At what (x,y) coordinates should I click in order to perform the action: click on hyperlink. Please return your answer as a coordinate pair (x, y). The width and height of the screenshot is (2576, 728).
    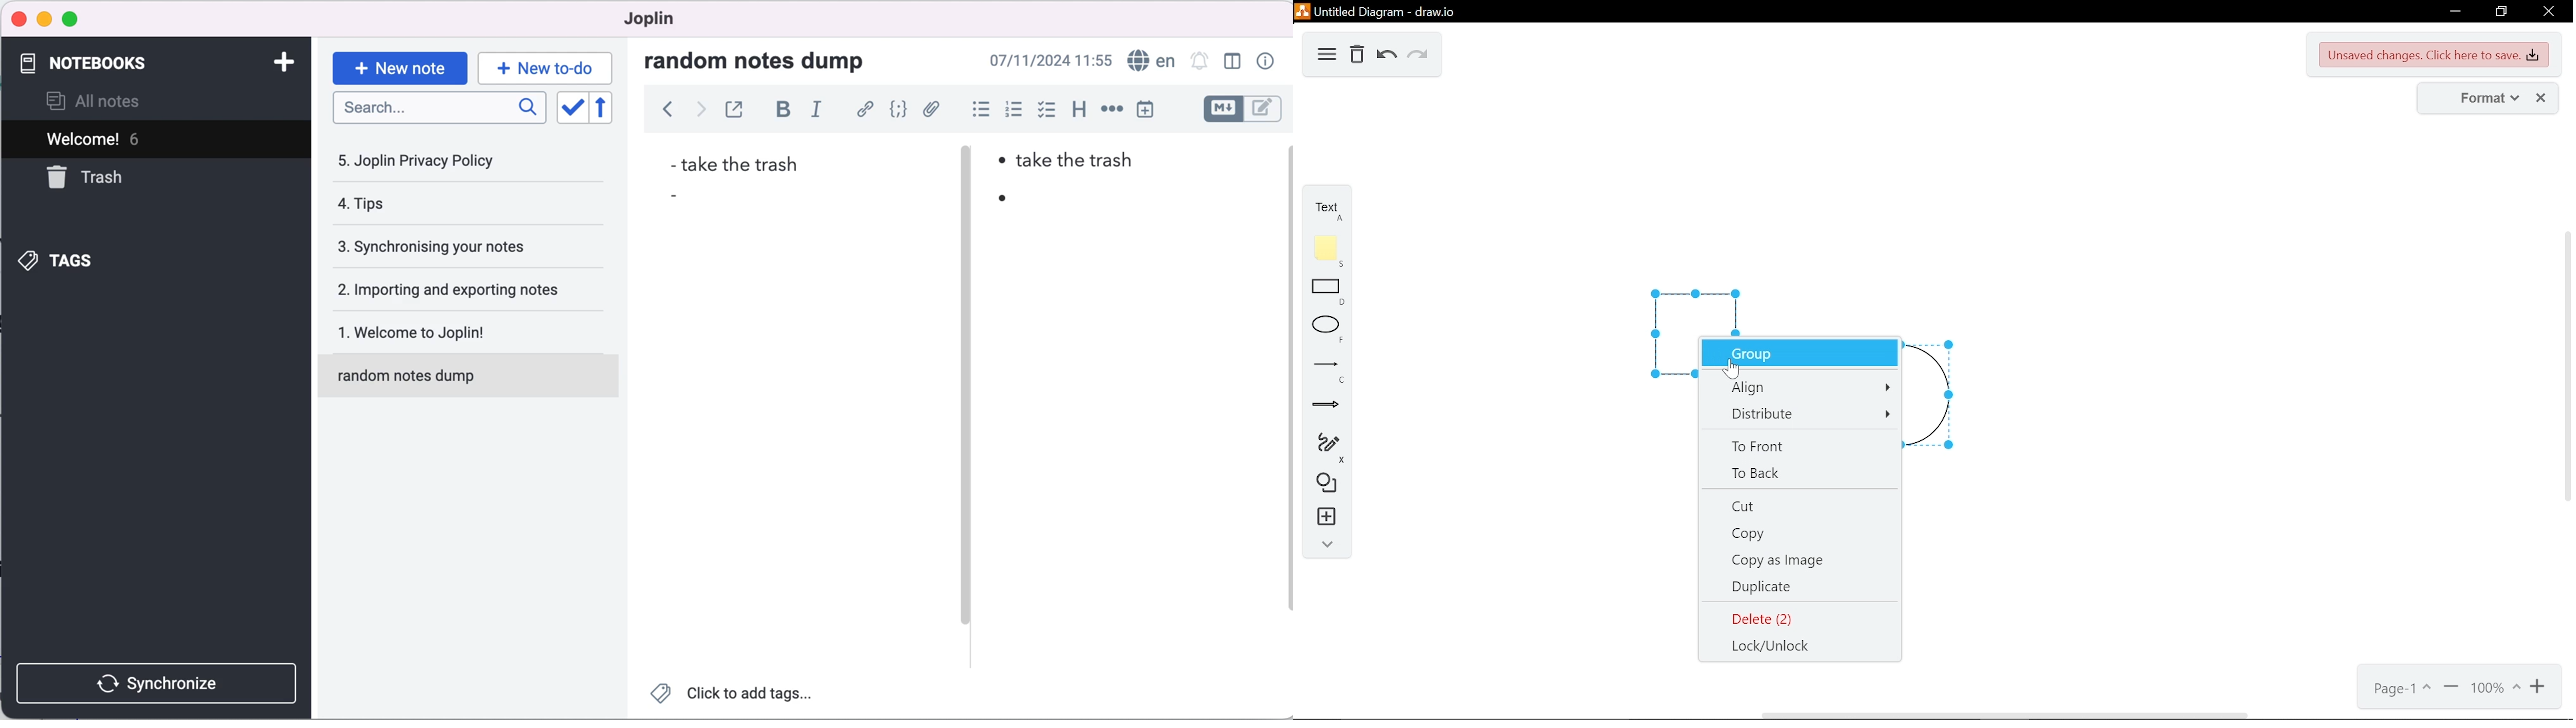
    Looking at the image, I should click on (862, 110).